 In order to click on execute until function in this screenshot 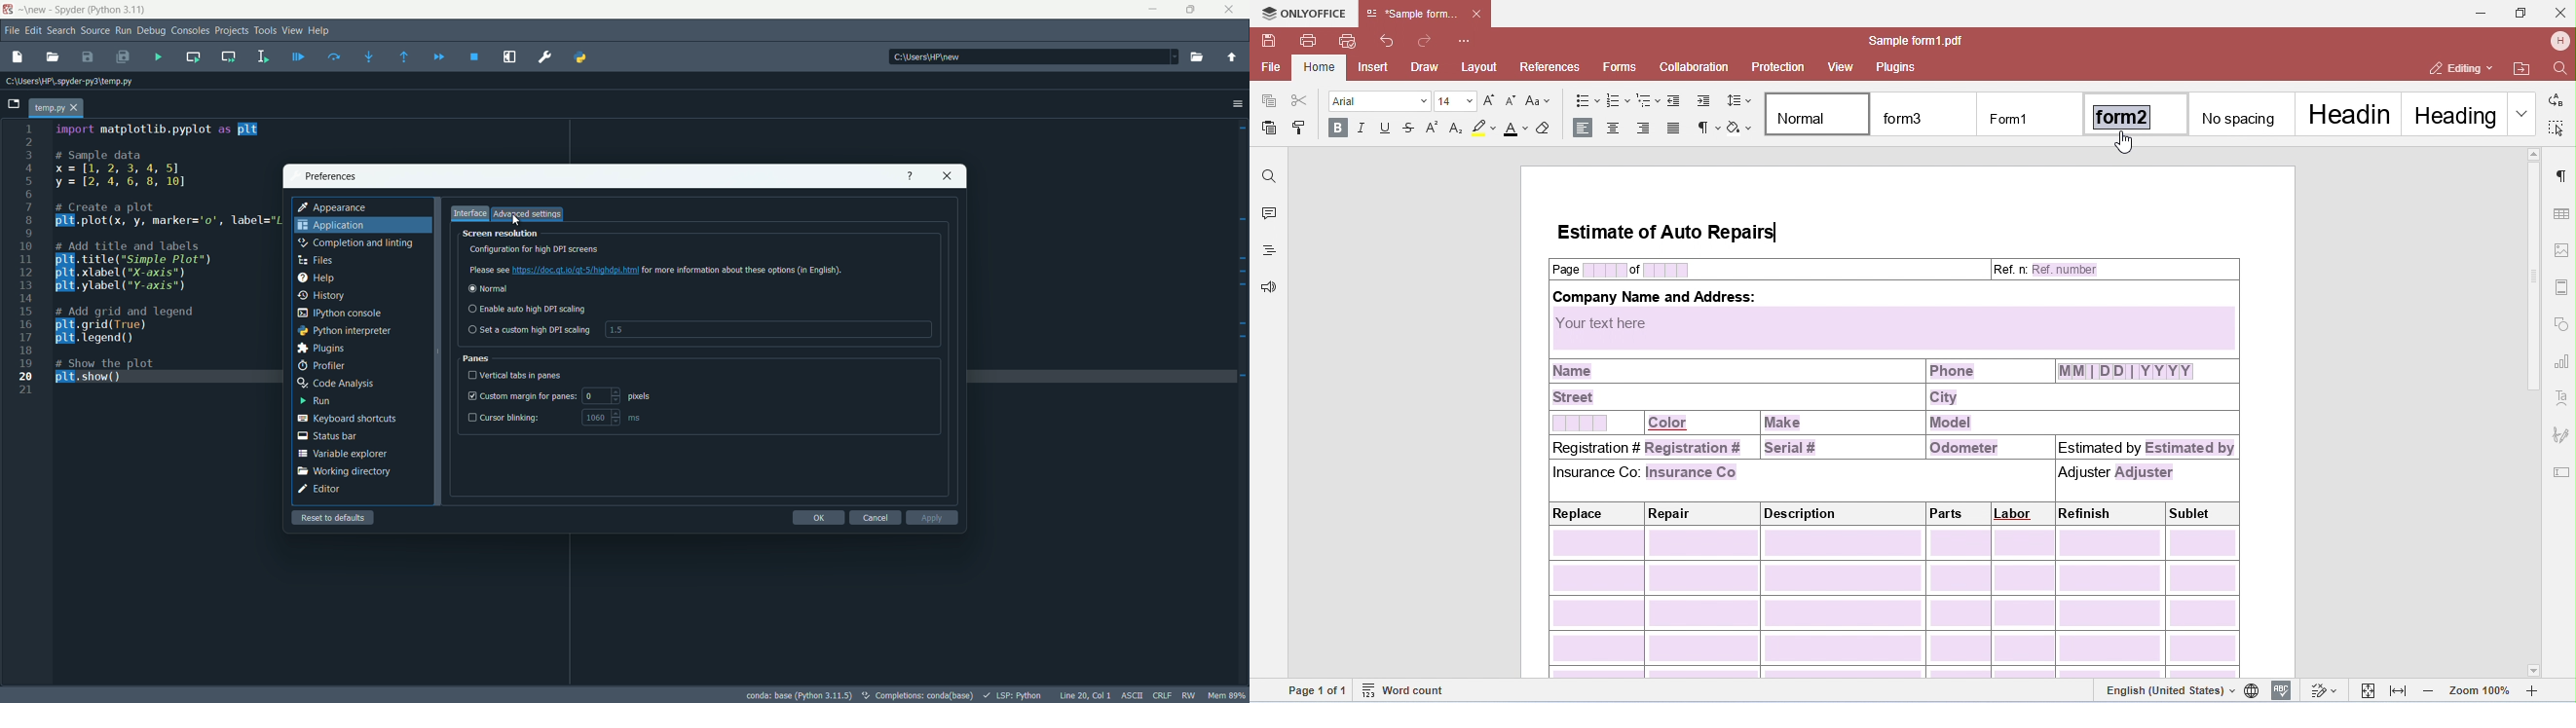, I will do `click(406, 57)`.